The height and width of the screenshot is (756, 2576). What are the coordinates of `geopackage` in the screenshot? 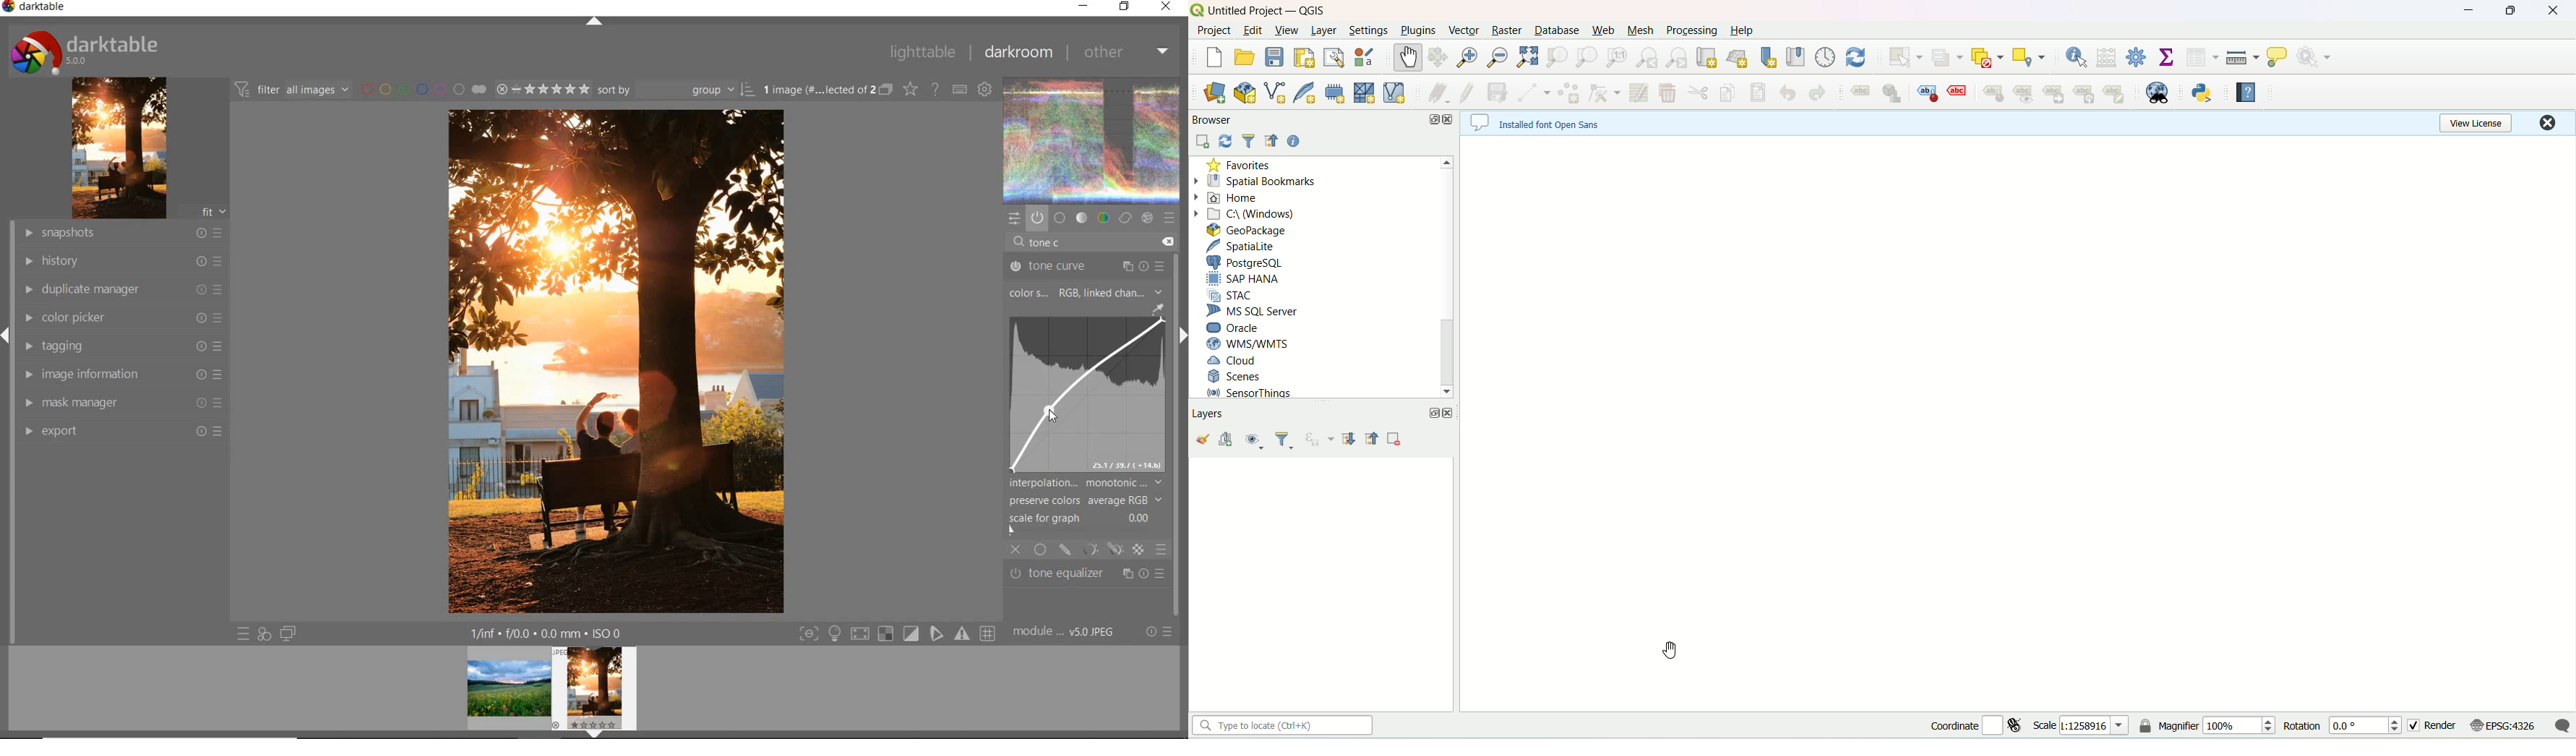 It's located at (1245, 230).